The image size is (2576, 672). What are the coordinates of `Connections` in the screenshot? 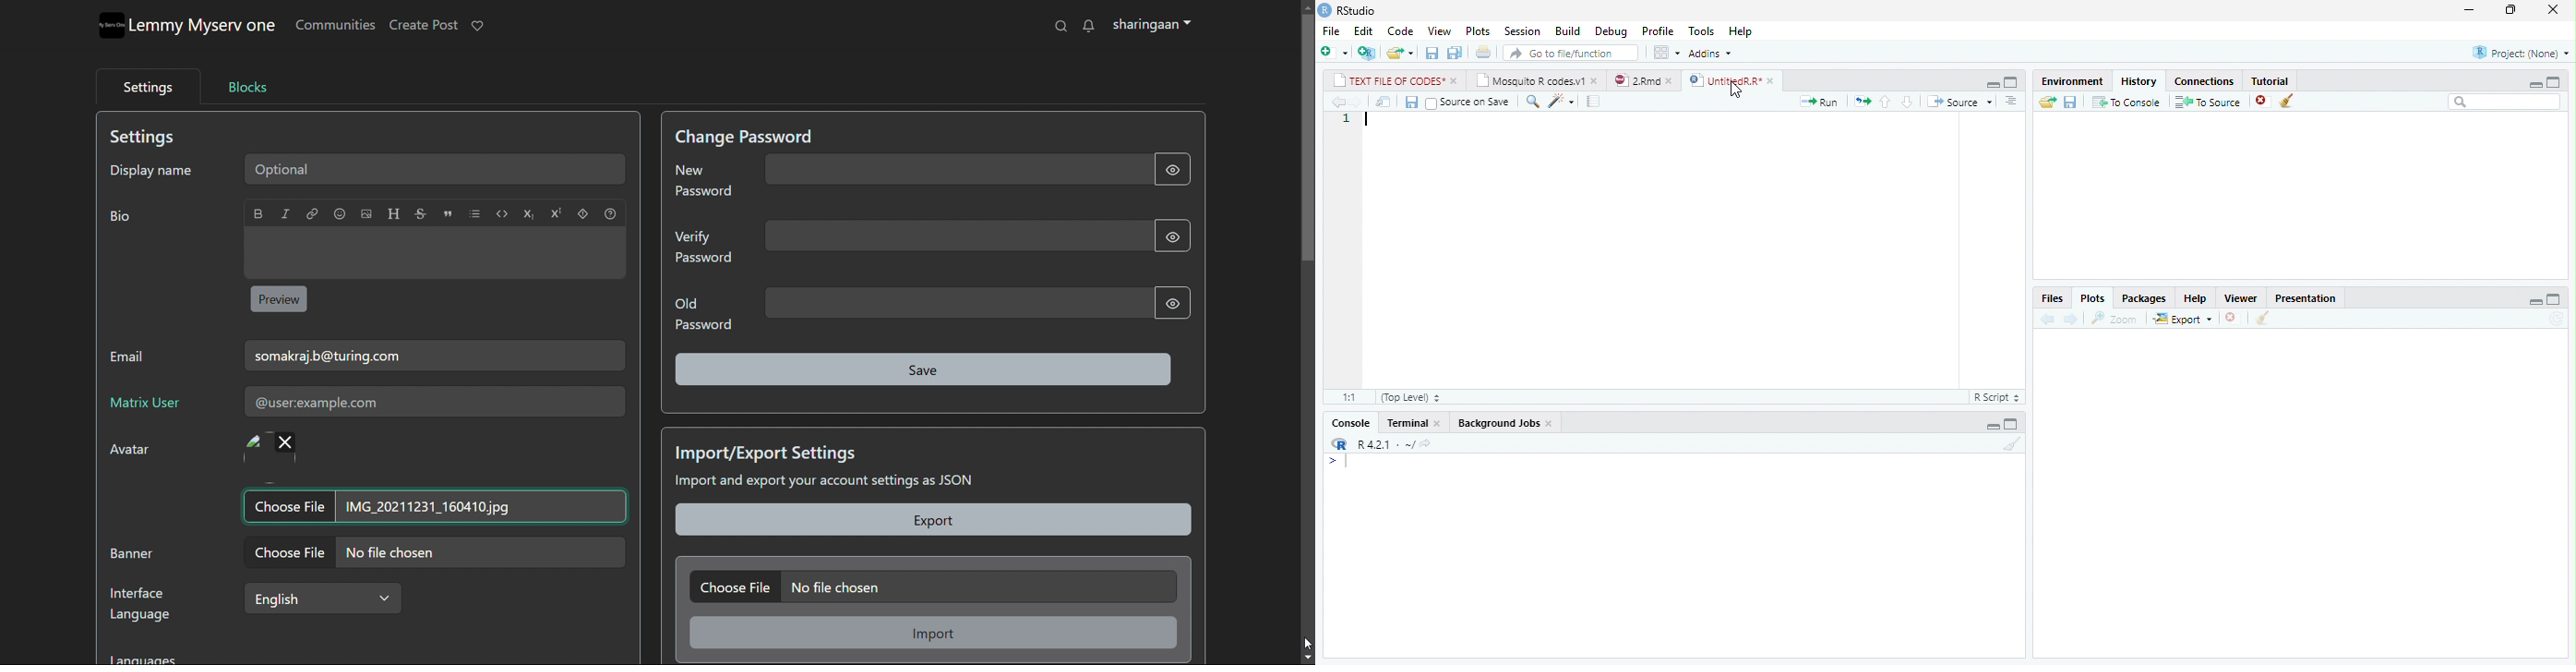 It's located at (2204, 82).